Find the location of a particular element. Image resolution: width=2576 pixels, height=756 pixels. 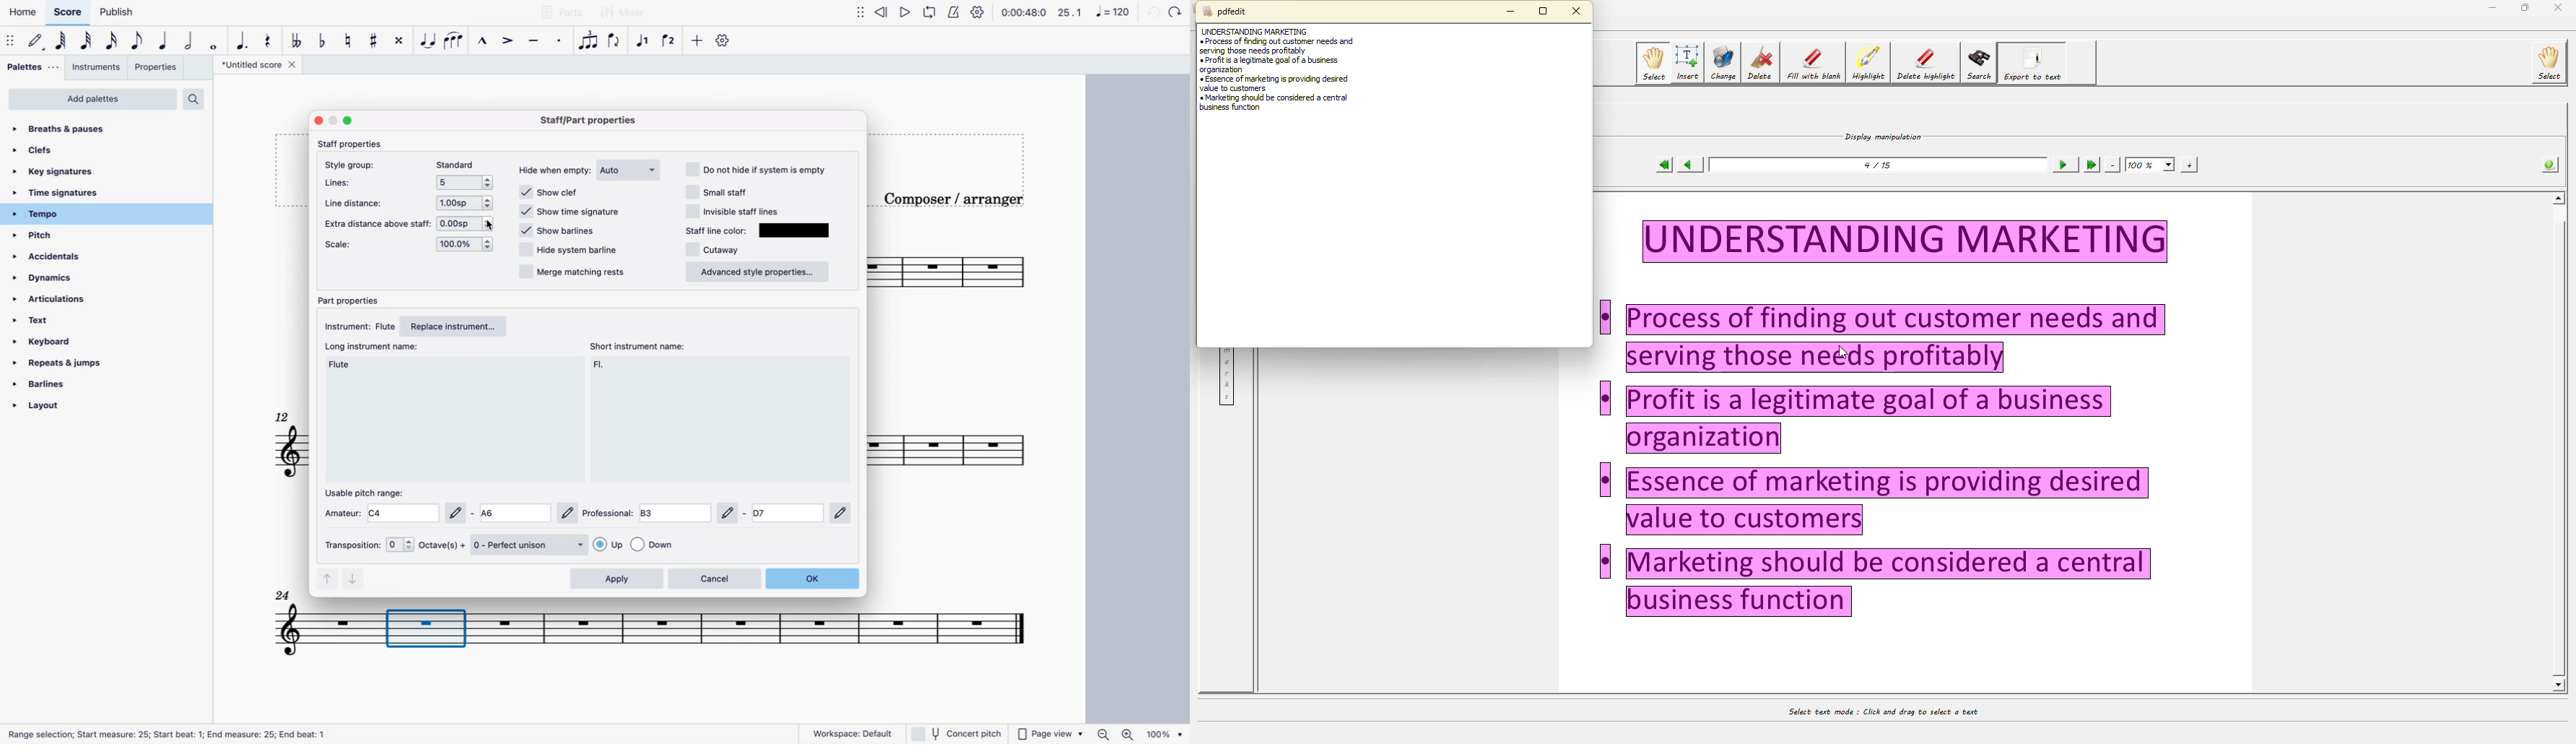

layout is located at coordinates (65, 407).